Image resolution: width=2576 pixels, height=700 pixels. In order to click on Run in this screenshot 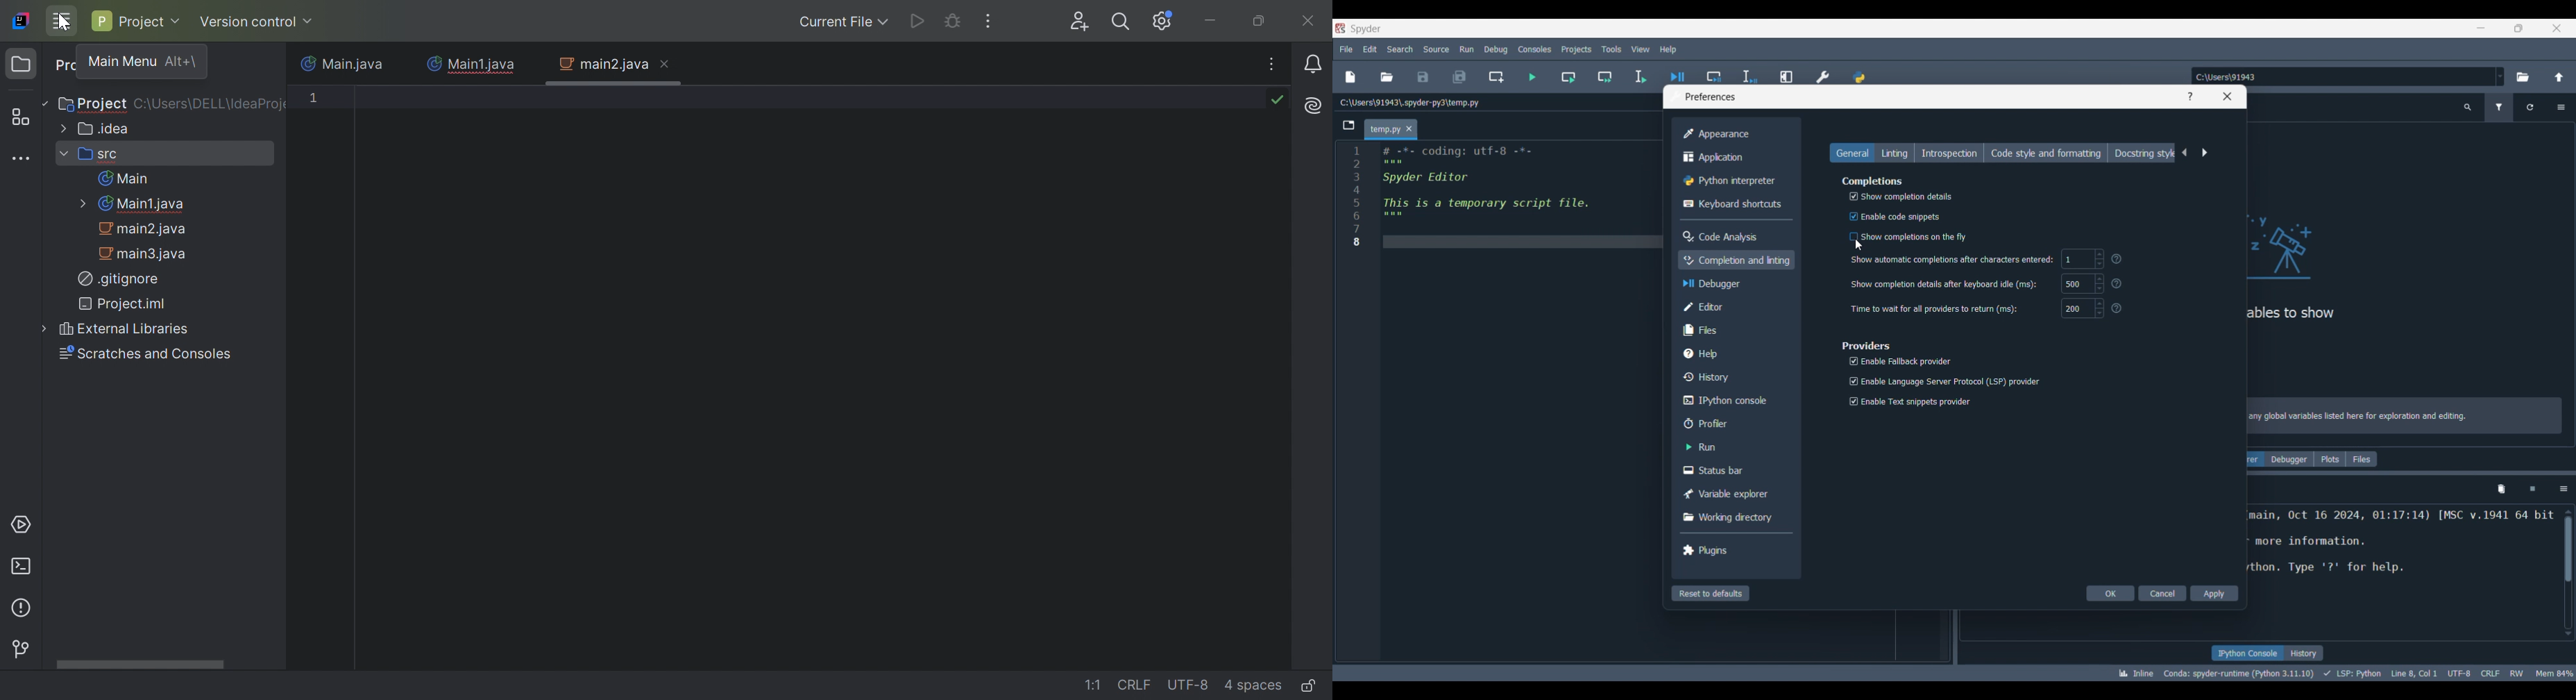, I will do `click(1733, 447)`.